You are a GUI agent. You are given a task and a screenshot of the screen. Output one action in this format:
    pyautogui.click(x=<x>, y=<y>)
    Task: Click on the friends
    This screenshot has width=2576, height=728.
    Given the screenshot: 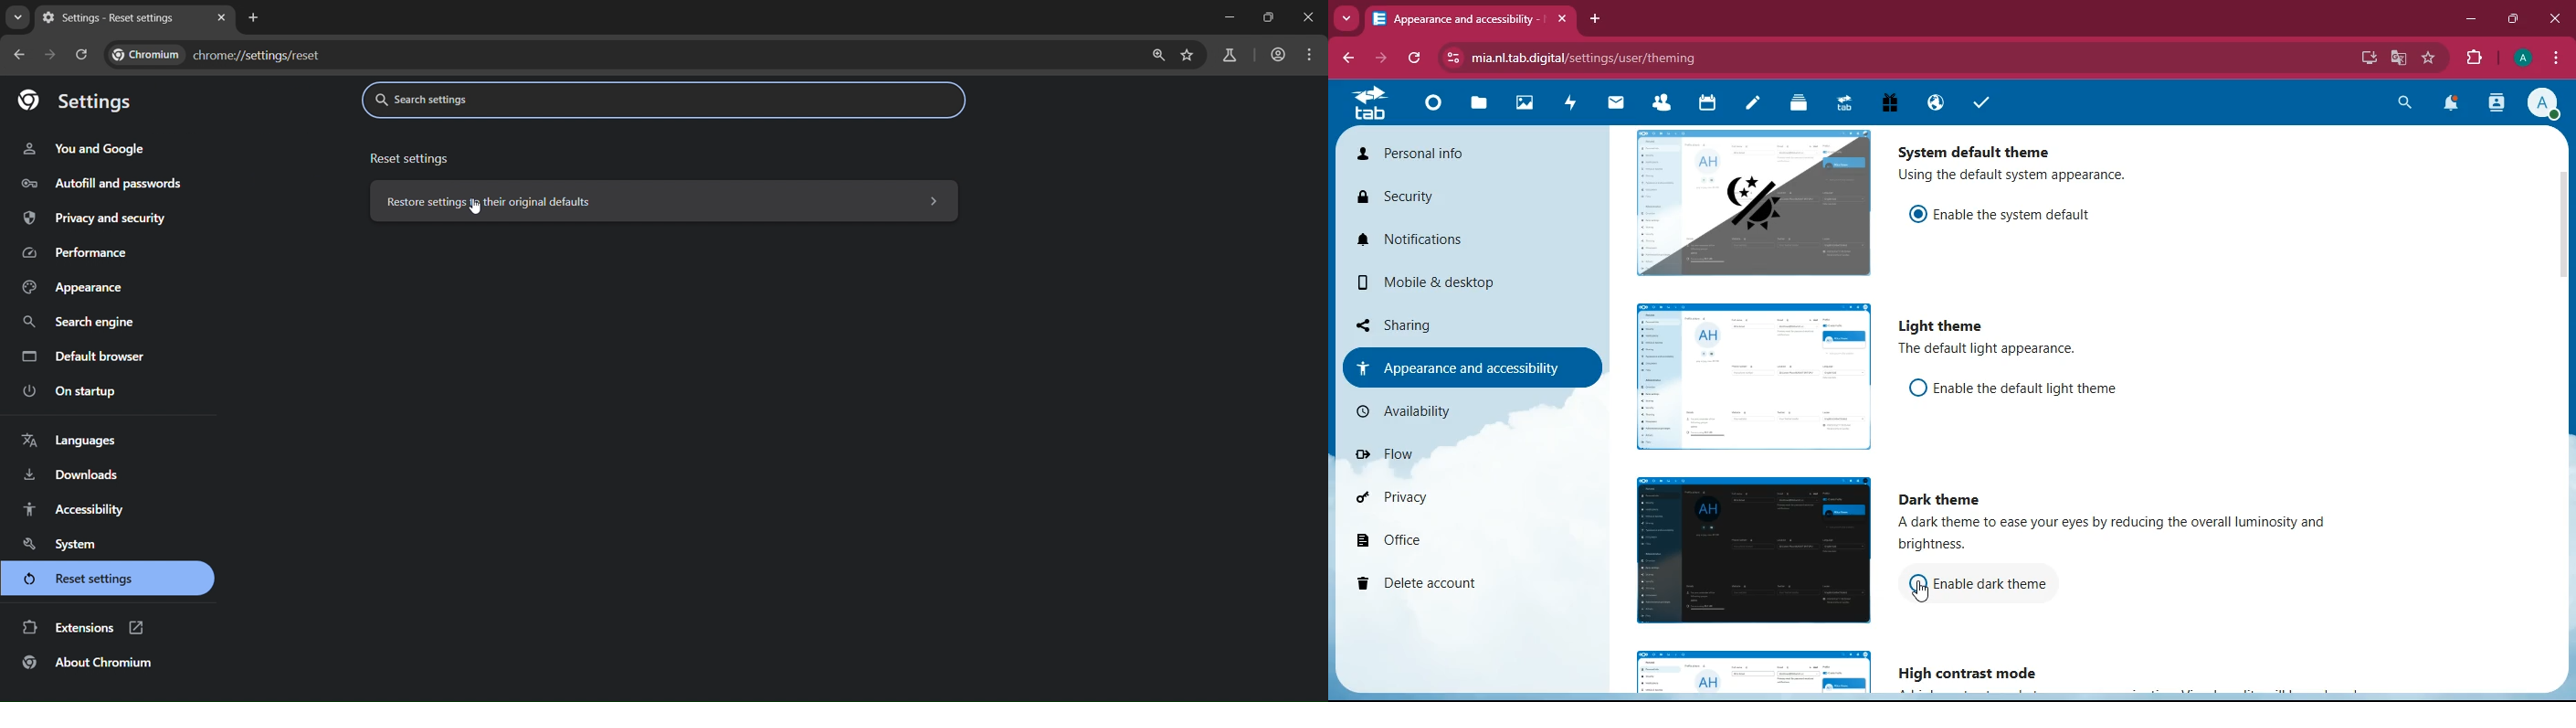 What is the action you would take?
    pyautogui.click(x=1665, y=104)
    